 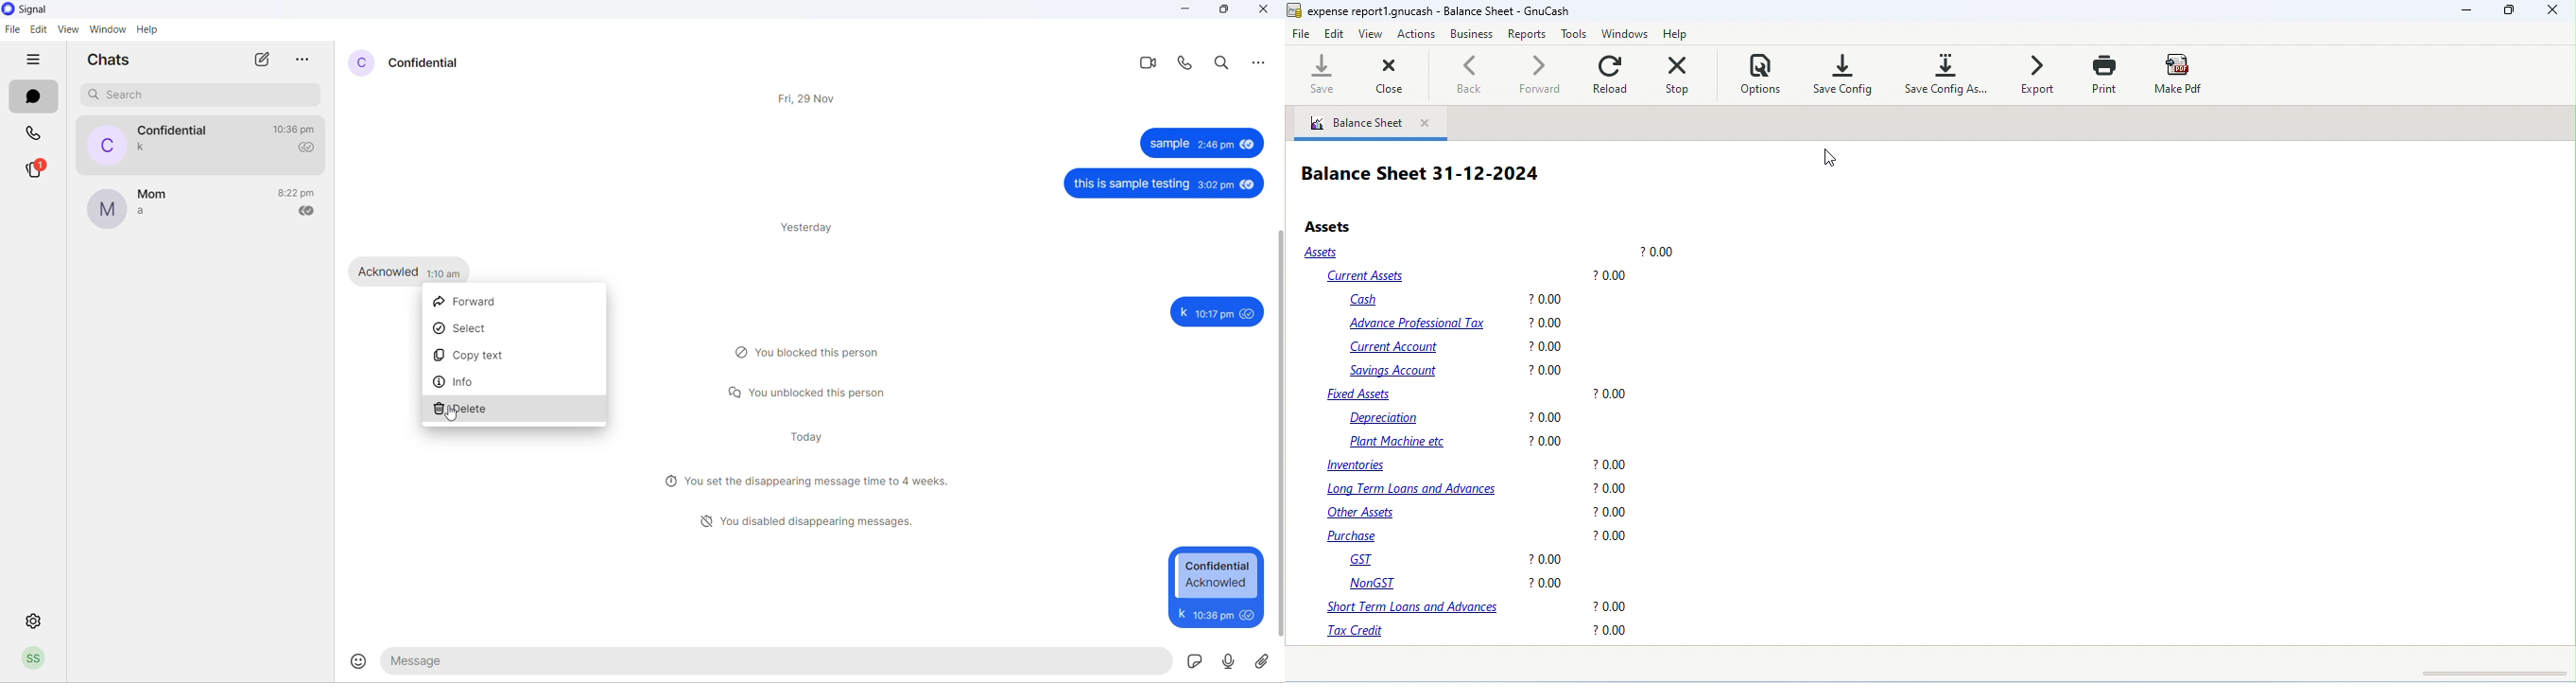 What do you see at coordinates (1168, 144) in the screenshot?
I see `sample` at bounding box center [1168, 144].